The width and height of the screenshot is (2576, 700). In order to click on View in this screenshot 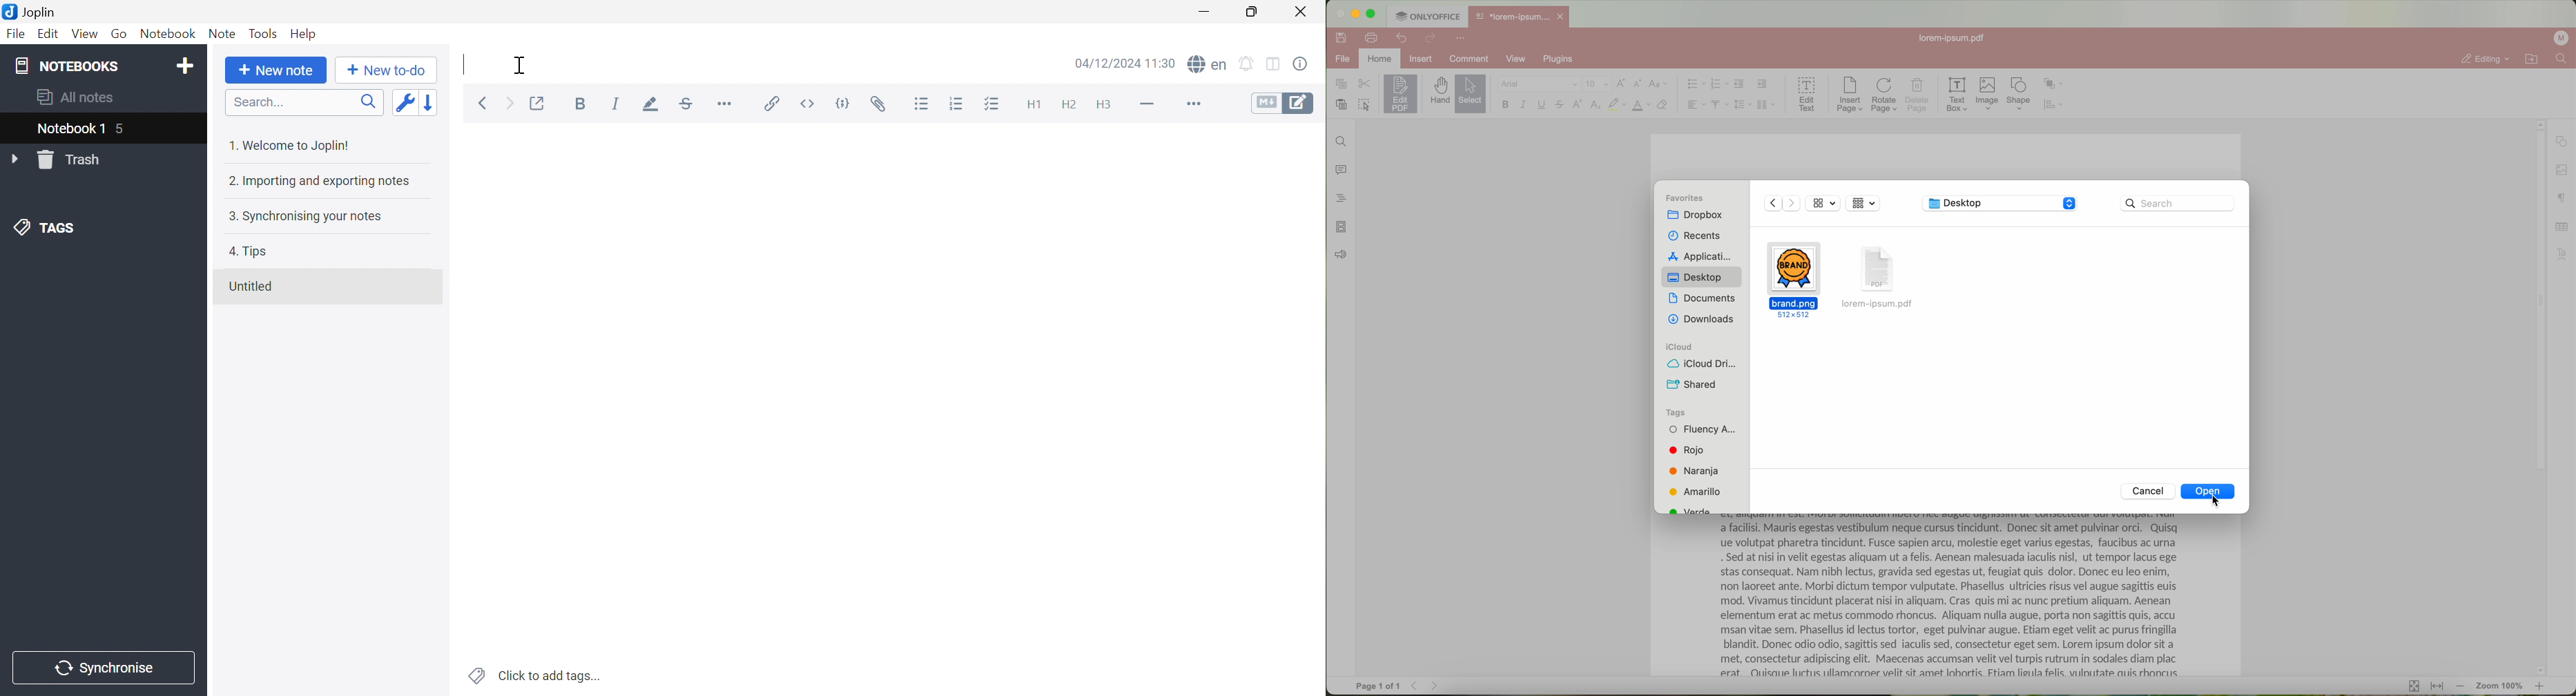, I will do `click(84, 35)`.